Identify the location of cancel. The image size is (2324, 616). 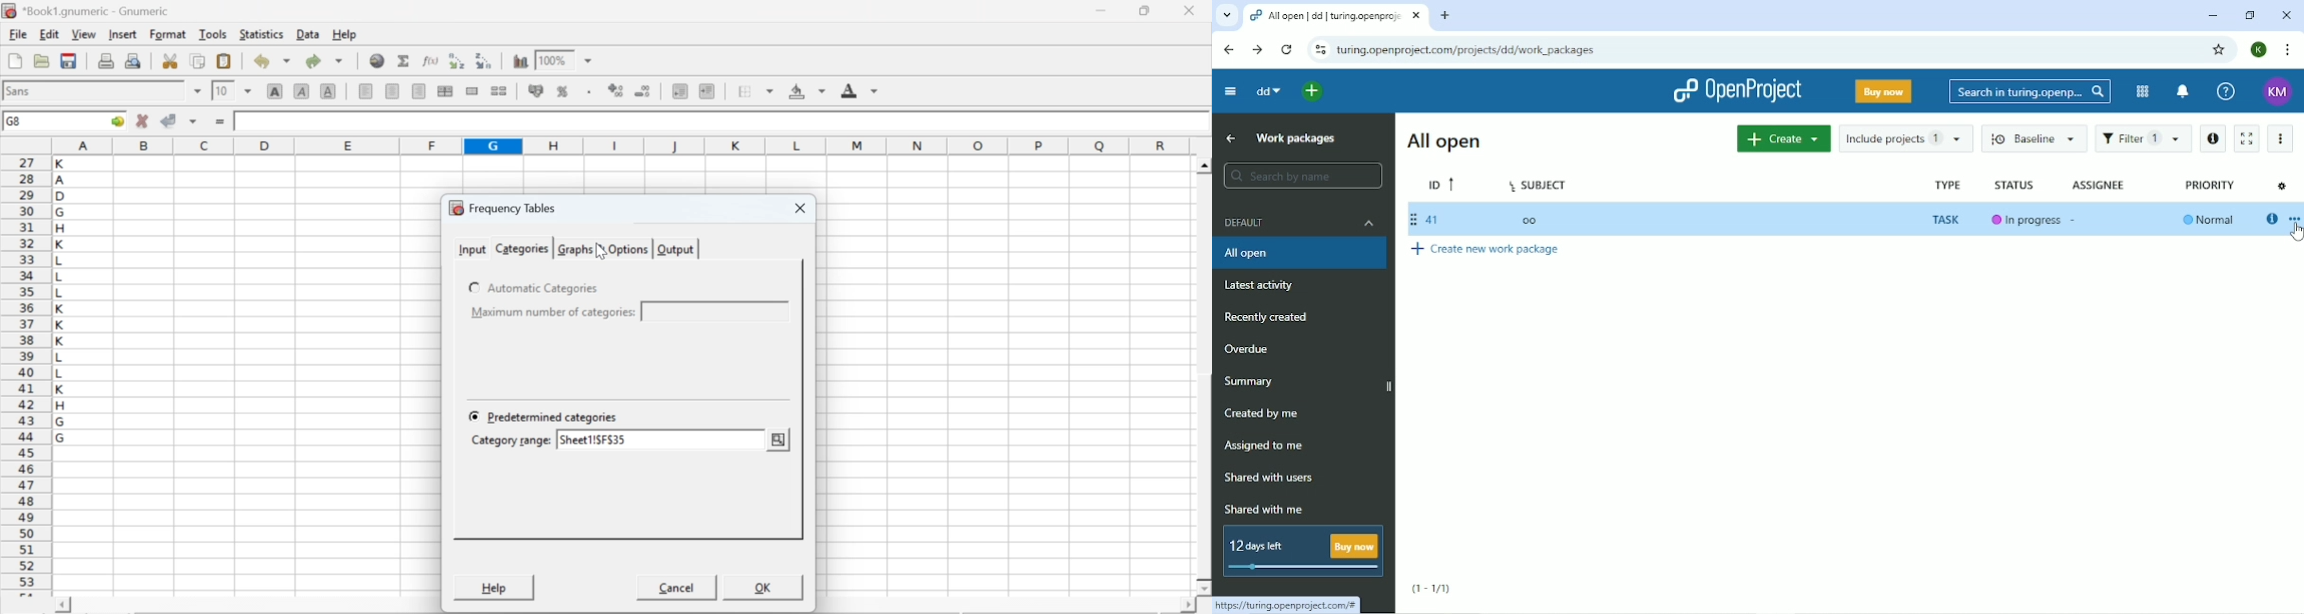
(677, 590).